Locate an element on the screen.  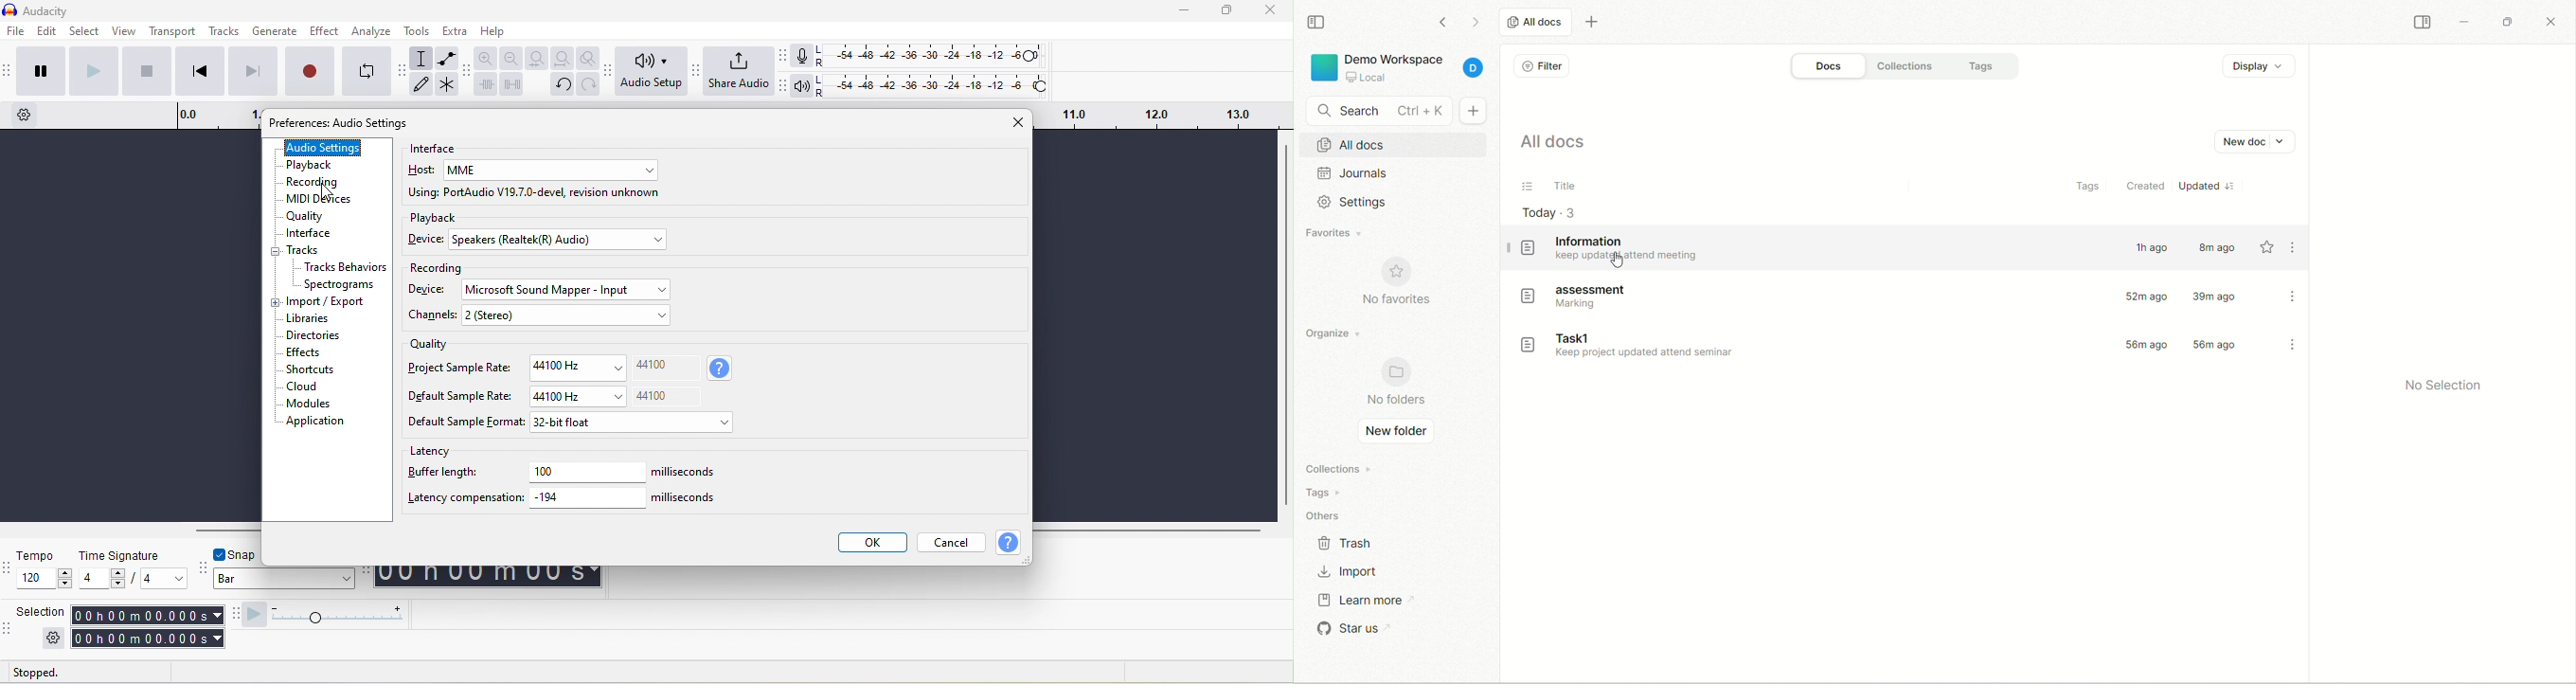
audacity selection toolbar is located at coordinates (9, 626).